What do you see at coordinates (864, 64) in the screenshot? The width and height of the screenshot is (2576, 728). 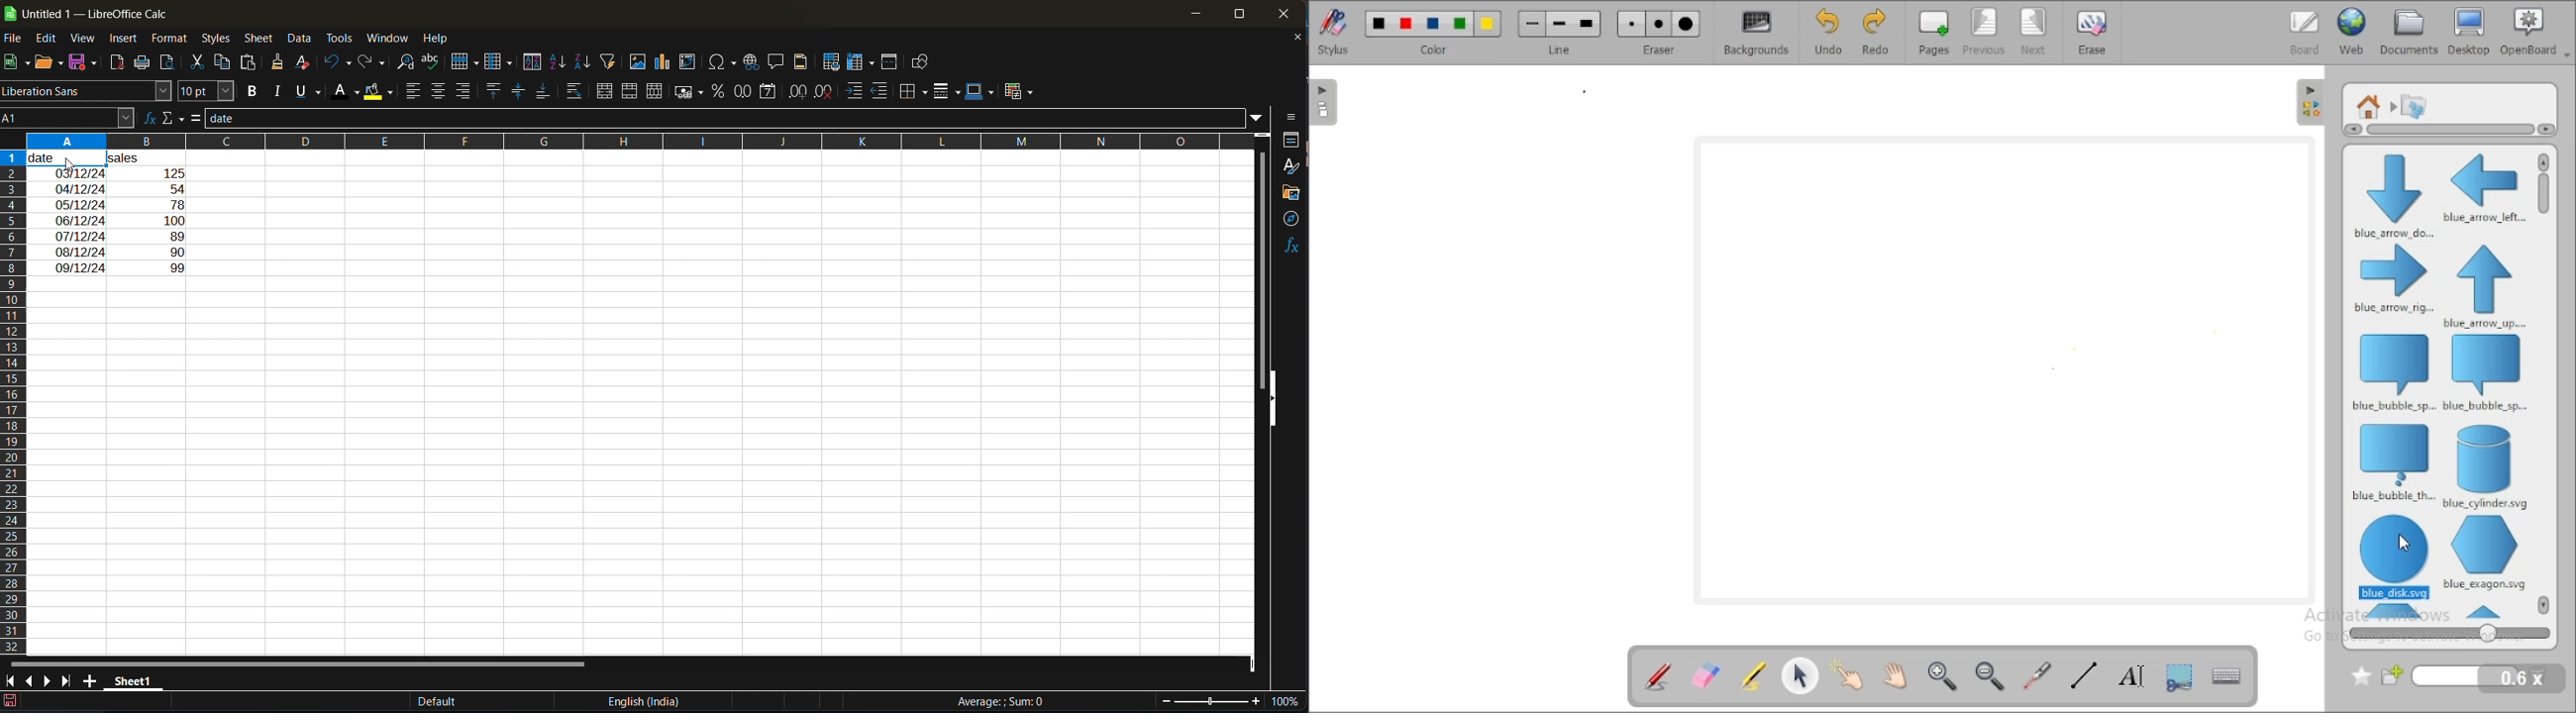 I see `freeze rows and columns` at bounding box center [864, 64].